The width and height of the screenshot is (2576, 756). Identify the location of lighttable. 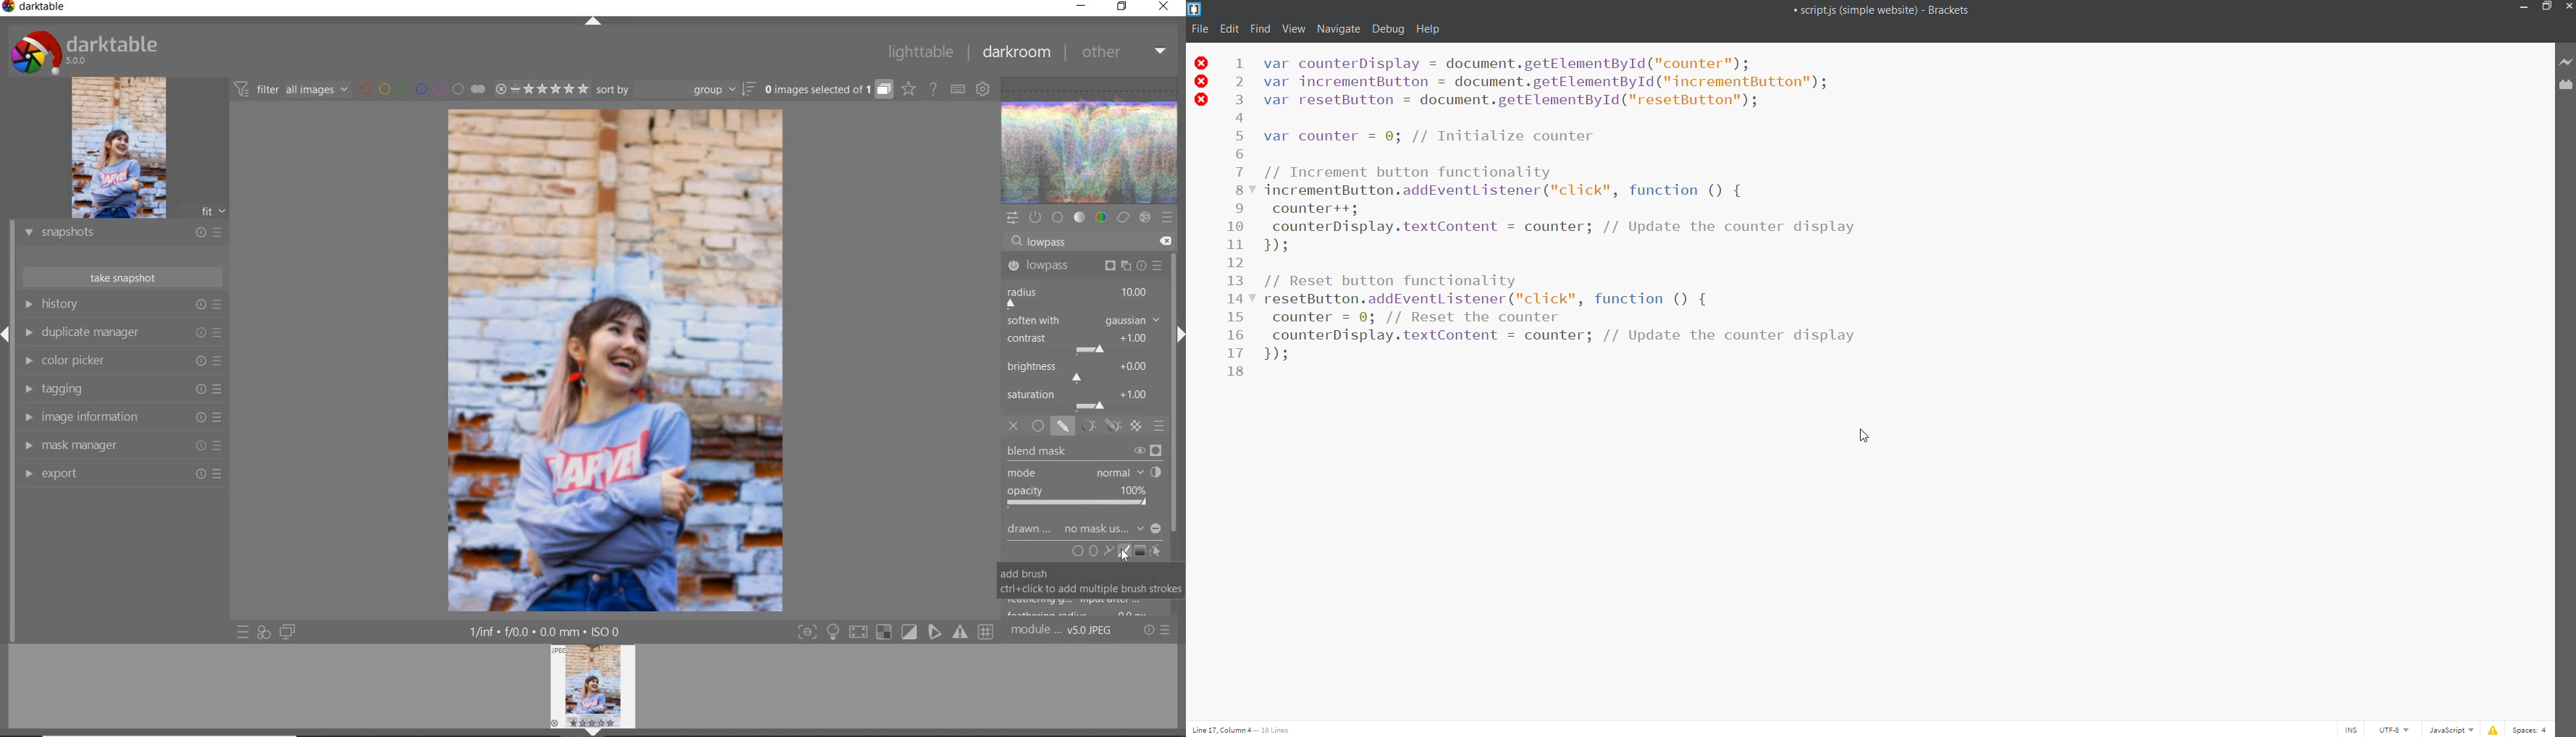
(918, 54).